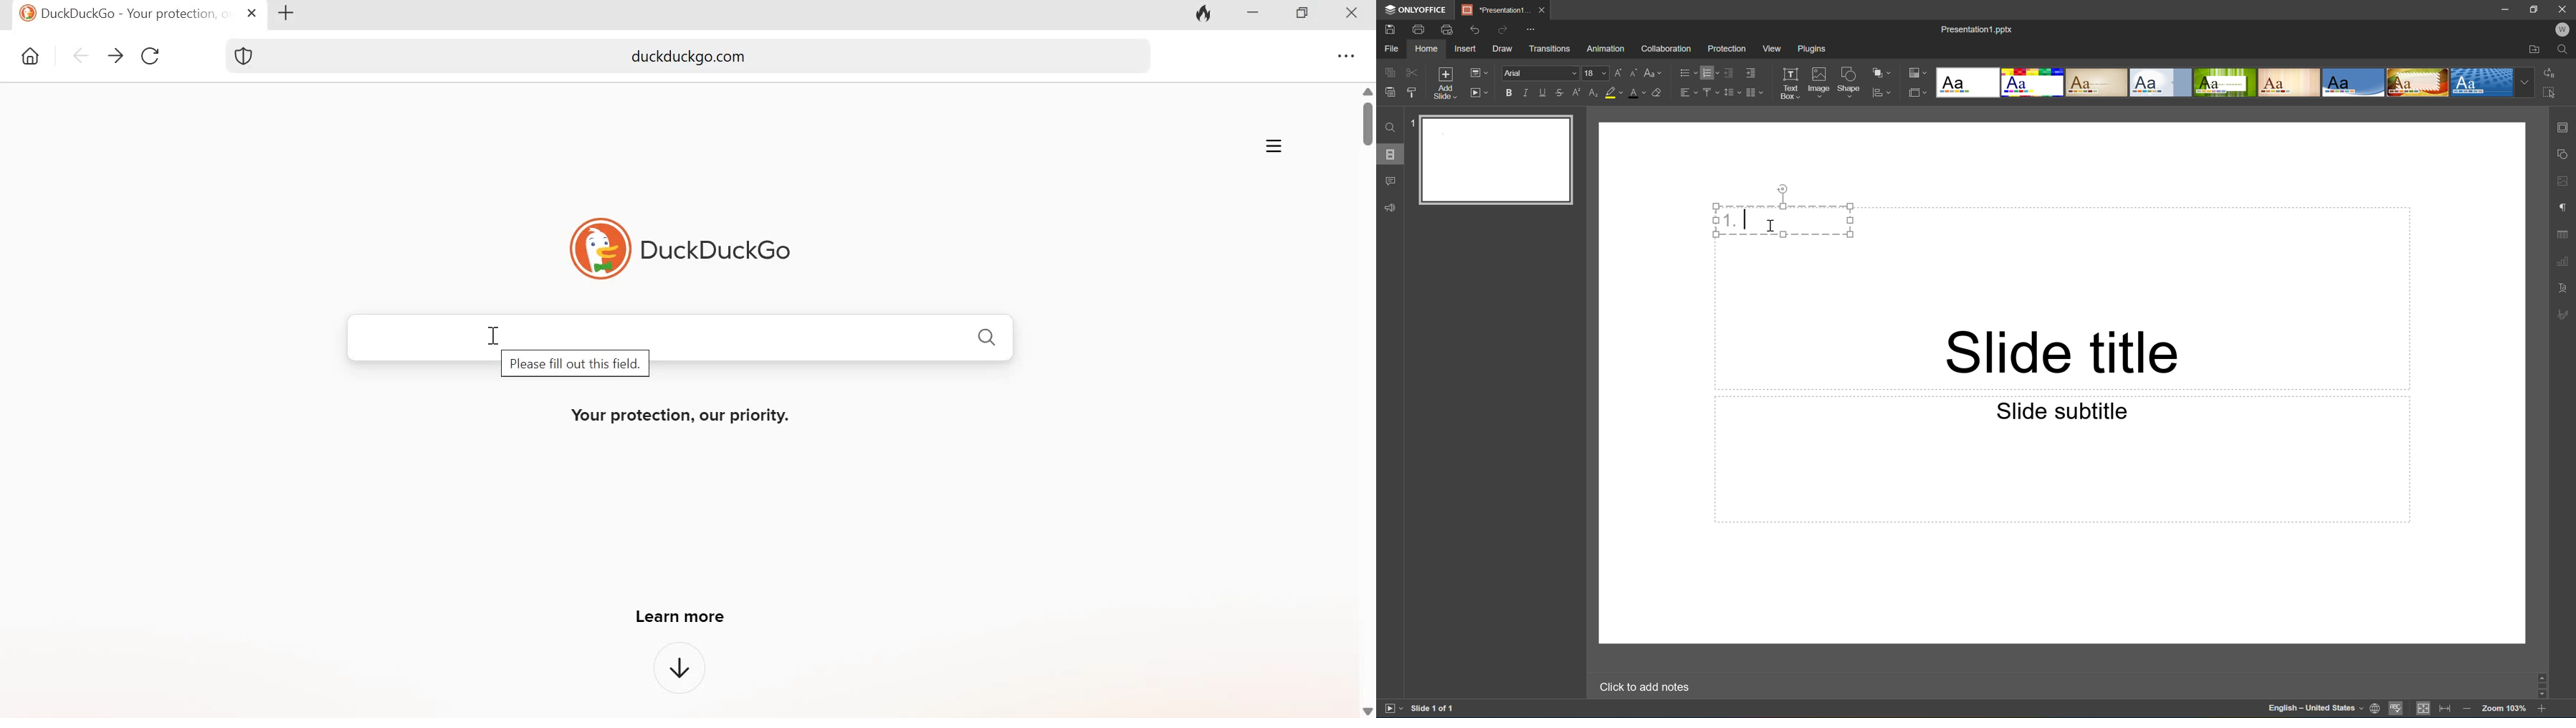 This screenshot has height=728, width=2576. What do you see at coordinates (1505, 33) in the screenshot?
I see `Redo` at bounding box center [1505, 33].